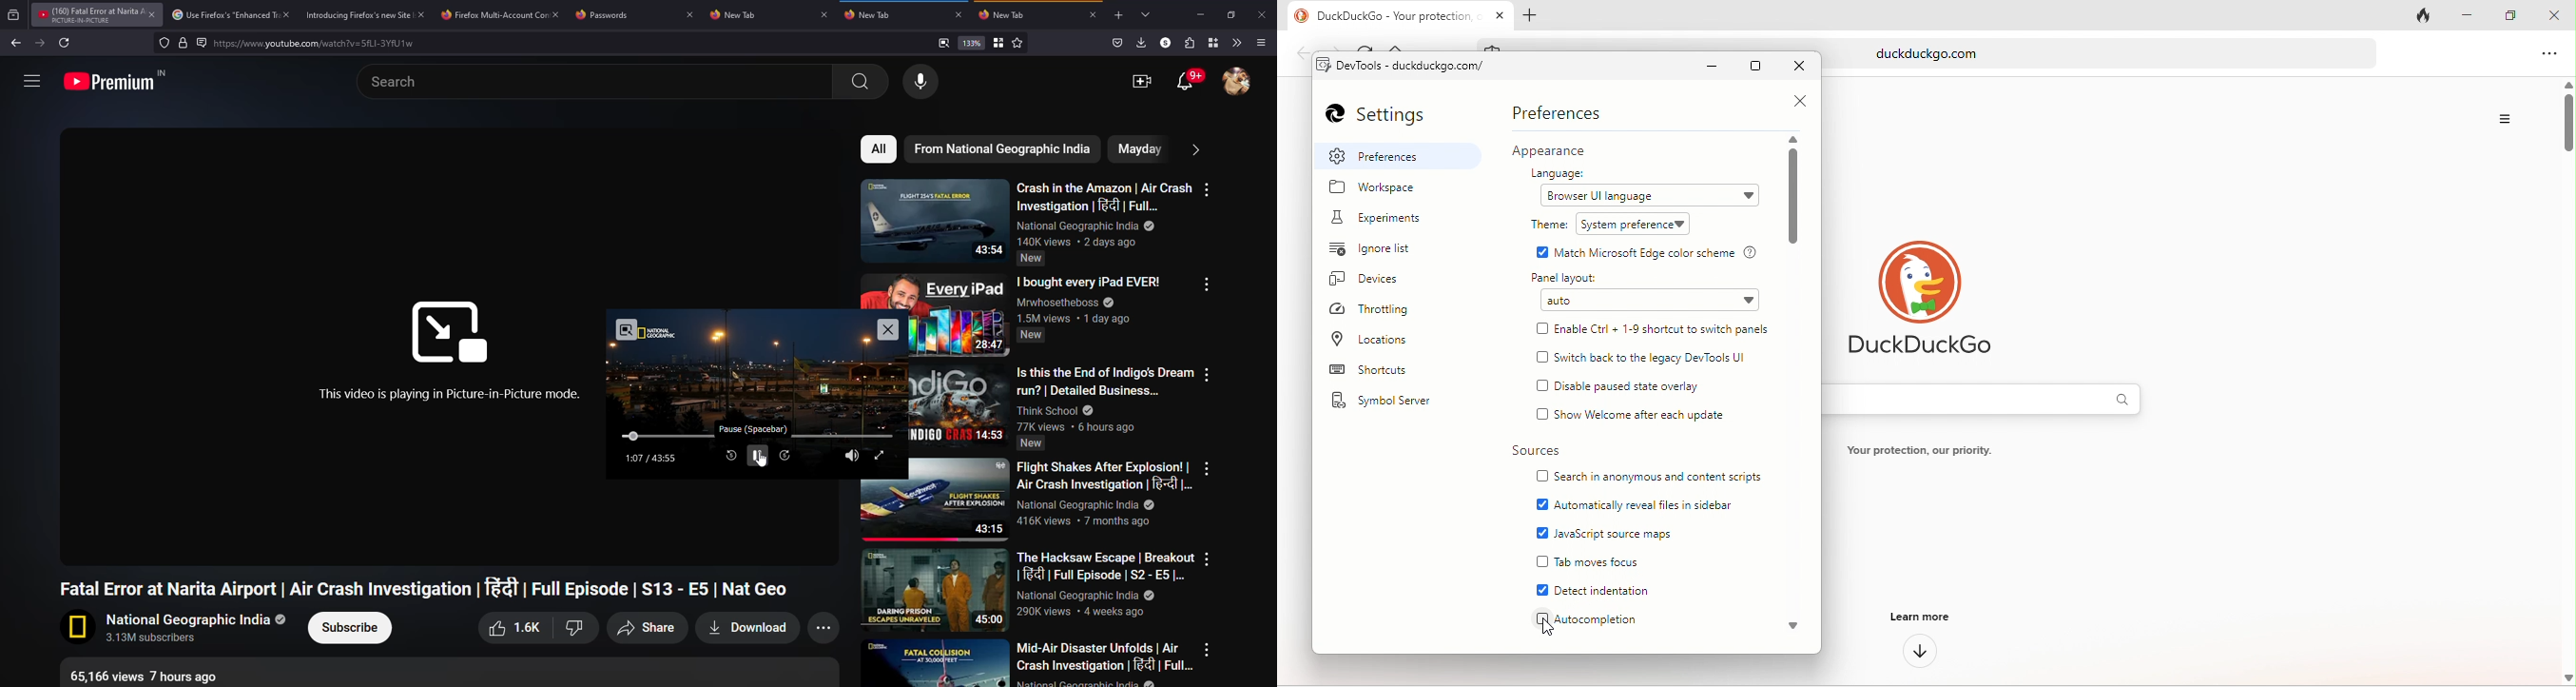  Describe the element at coordinates (1030, 443) in the screenshot. I see `Indicates video is new` at that location.